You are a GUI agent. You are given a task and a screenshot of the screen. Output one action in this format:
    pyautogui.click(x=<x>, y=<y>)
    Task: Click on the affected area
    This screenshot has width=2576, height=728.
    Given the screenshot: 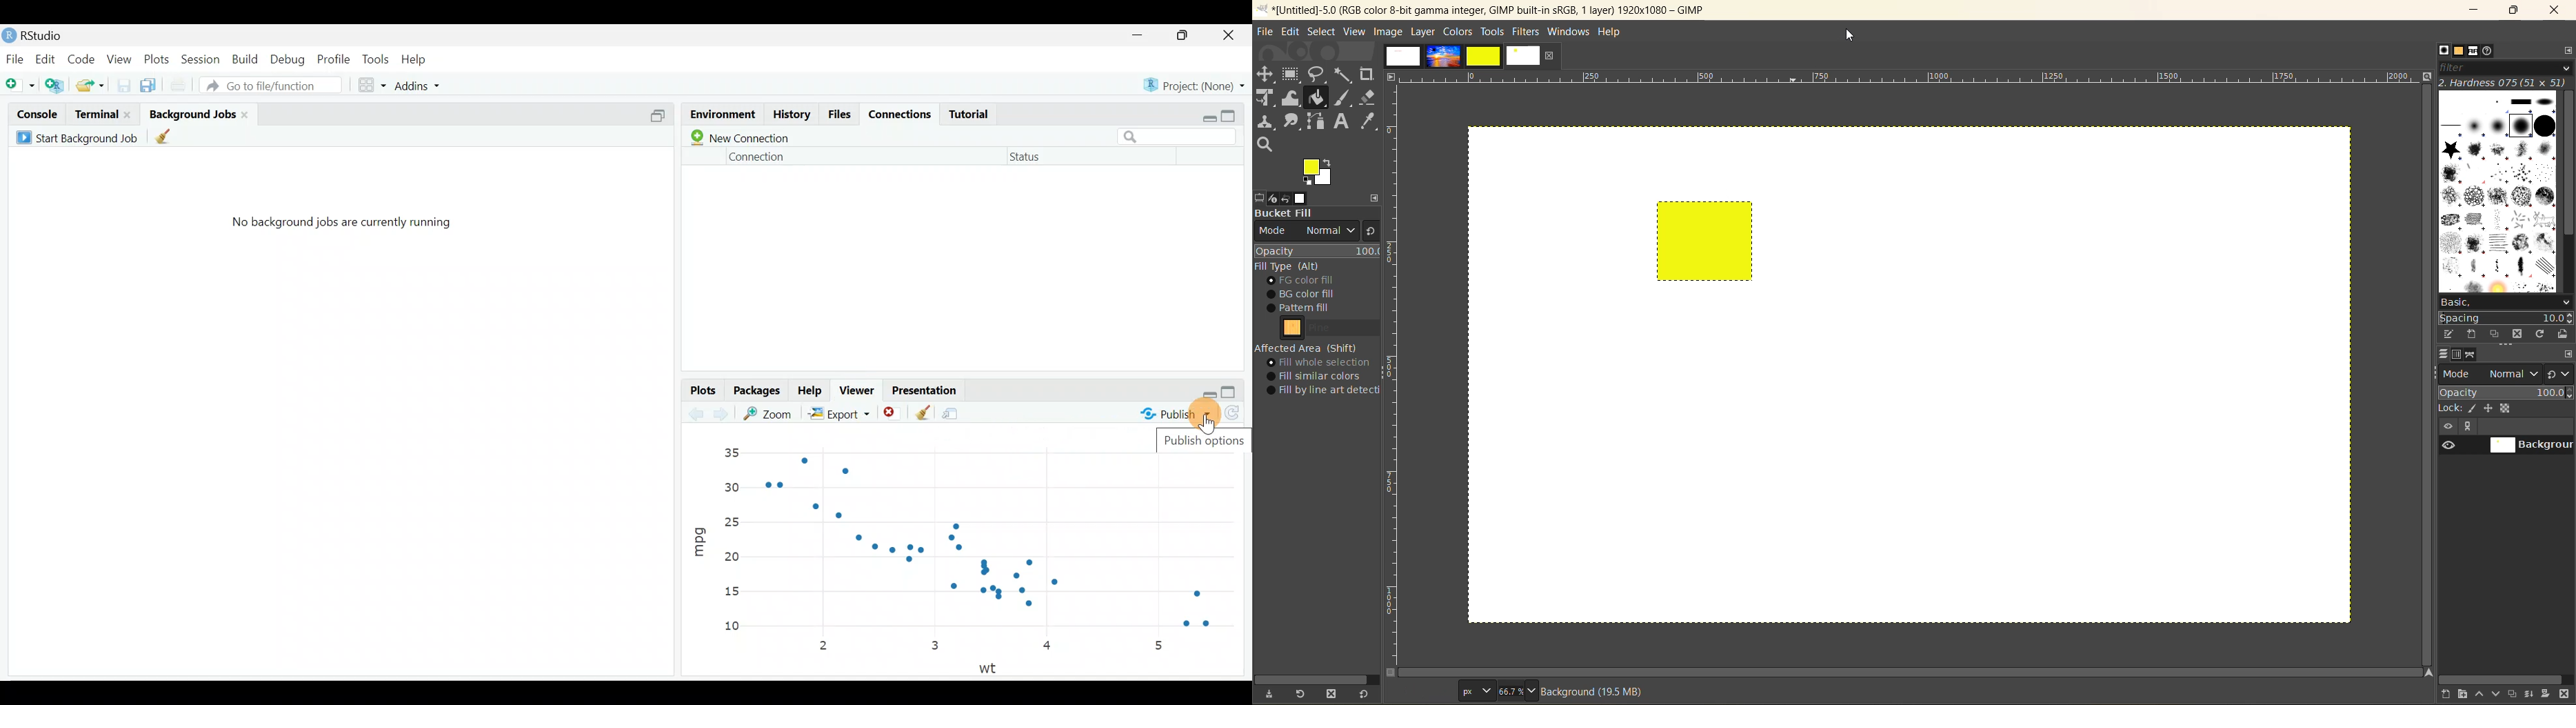 What is the action you would take?
    pyautogui.click(x=1307, y=348)
    